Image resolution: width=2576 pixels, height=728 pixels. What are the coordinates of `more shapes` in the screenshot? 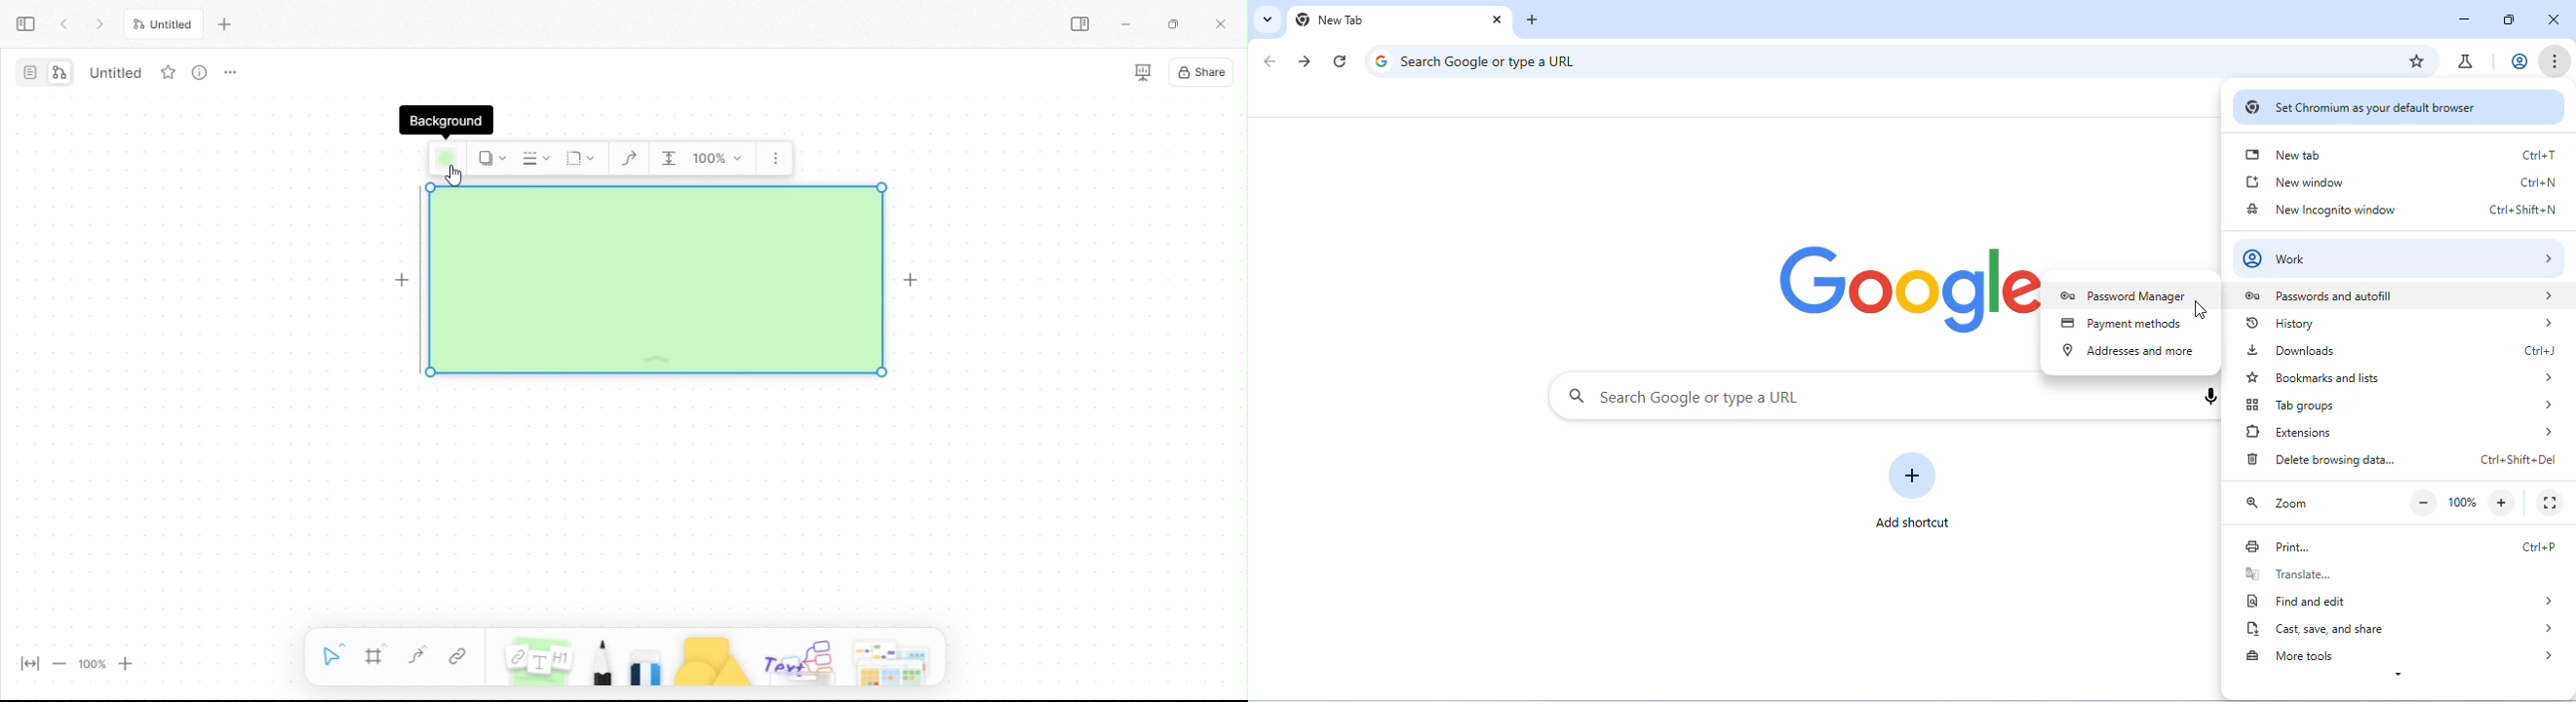 It's located at (896, 656).